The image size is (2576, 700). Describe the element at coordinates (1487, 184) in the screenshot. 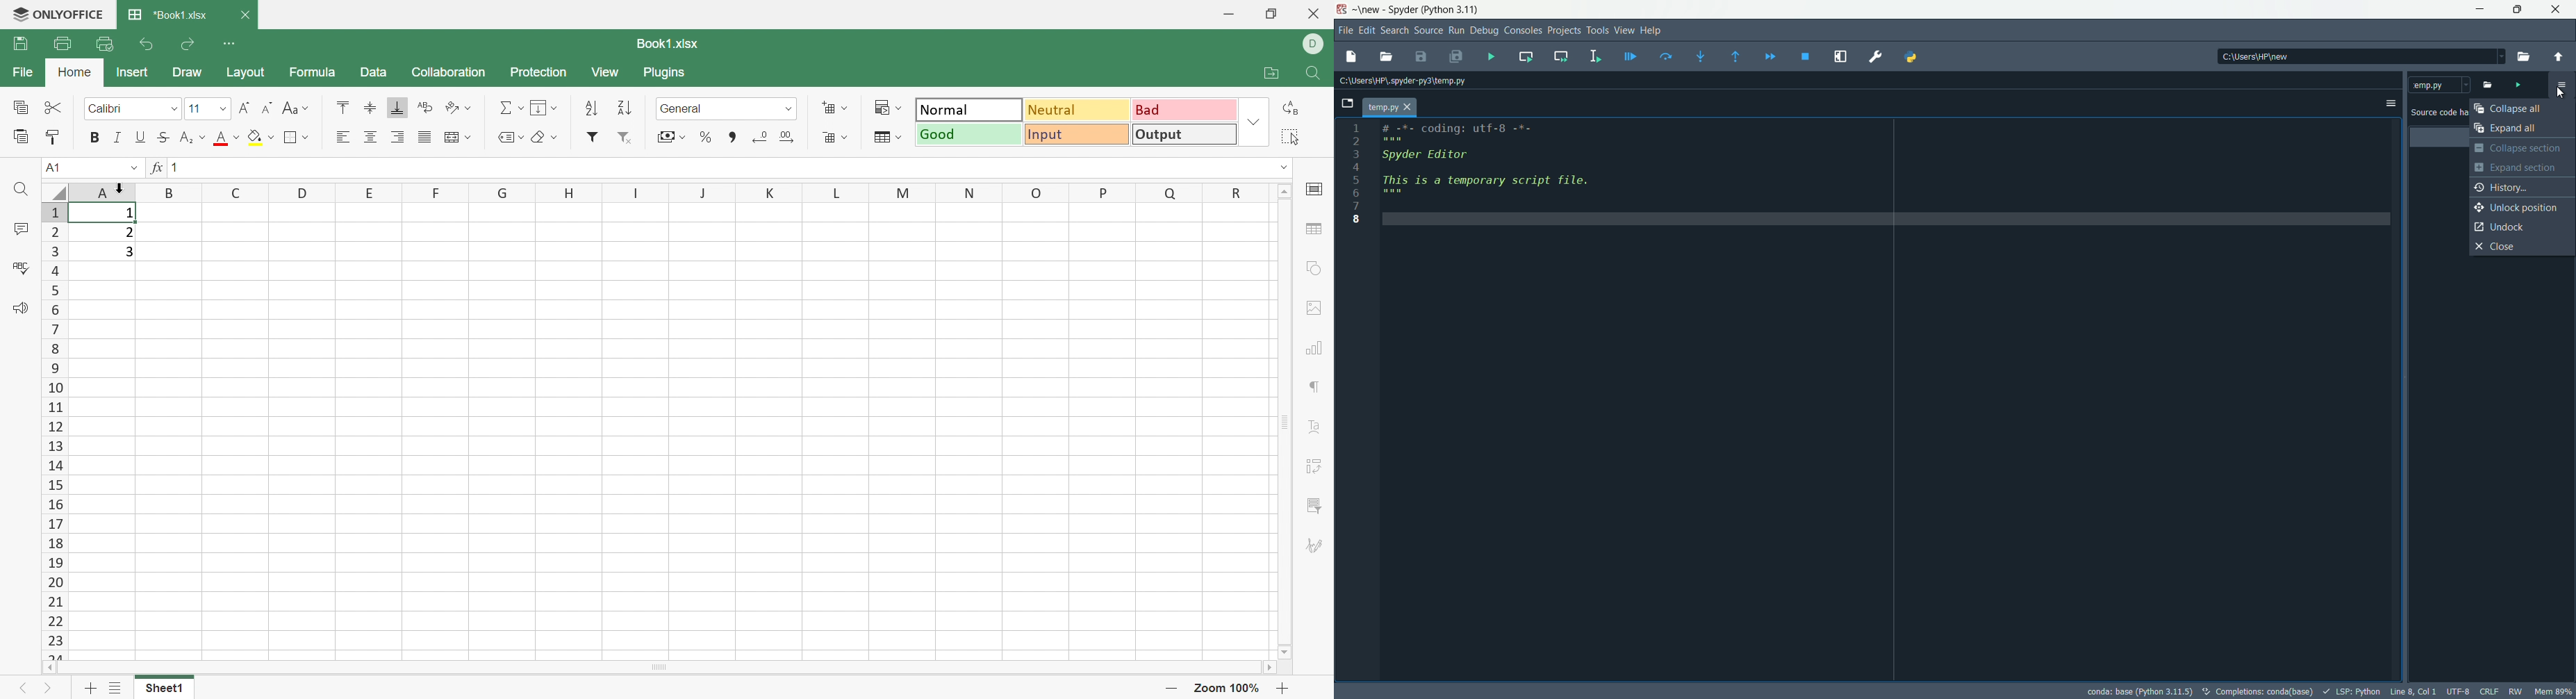

I see `This is a temporary script file.` at that location.